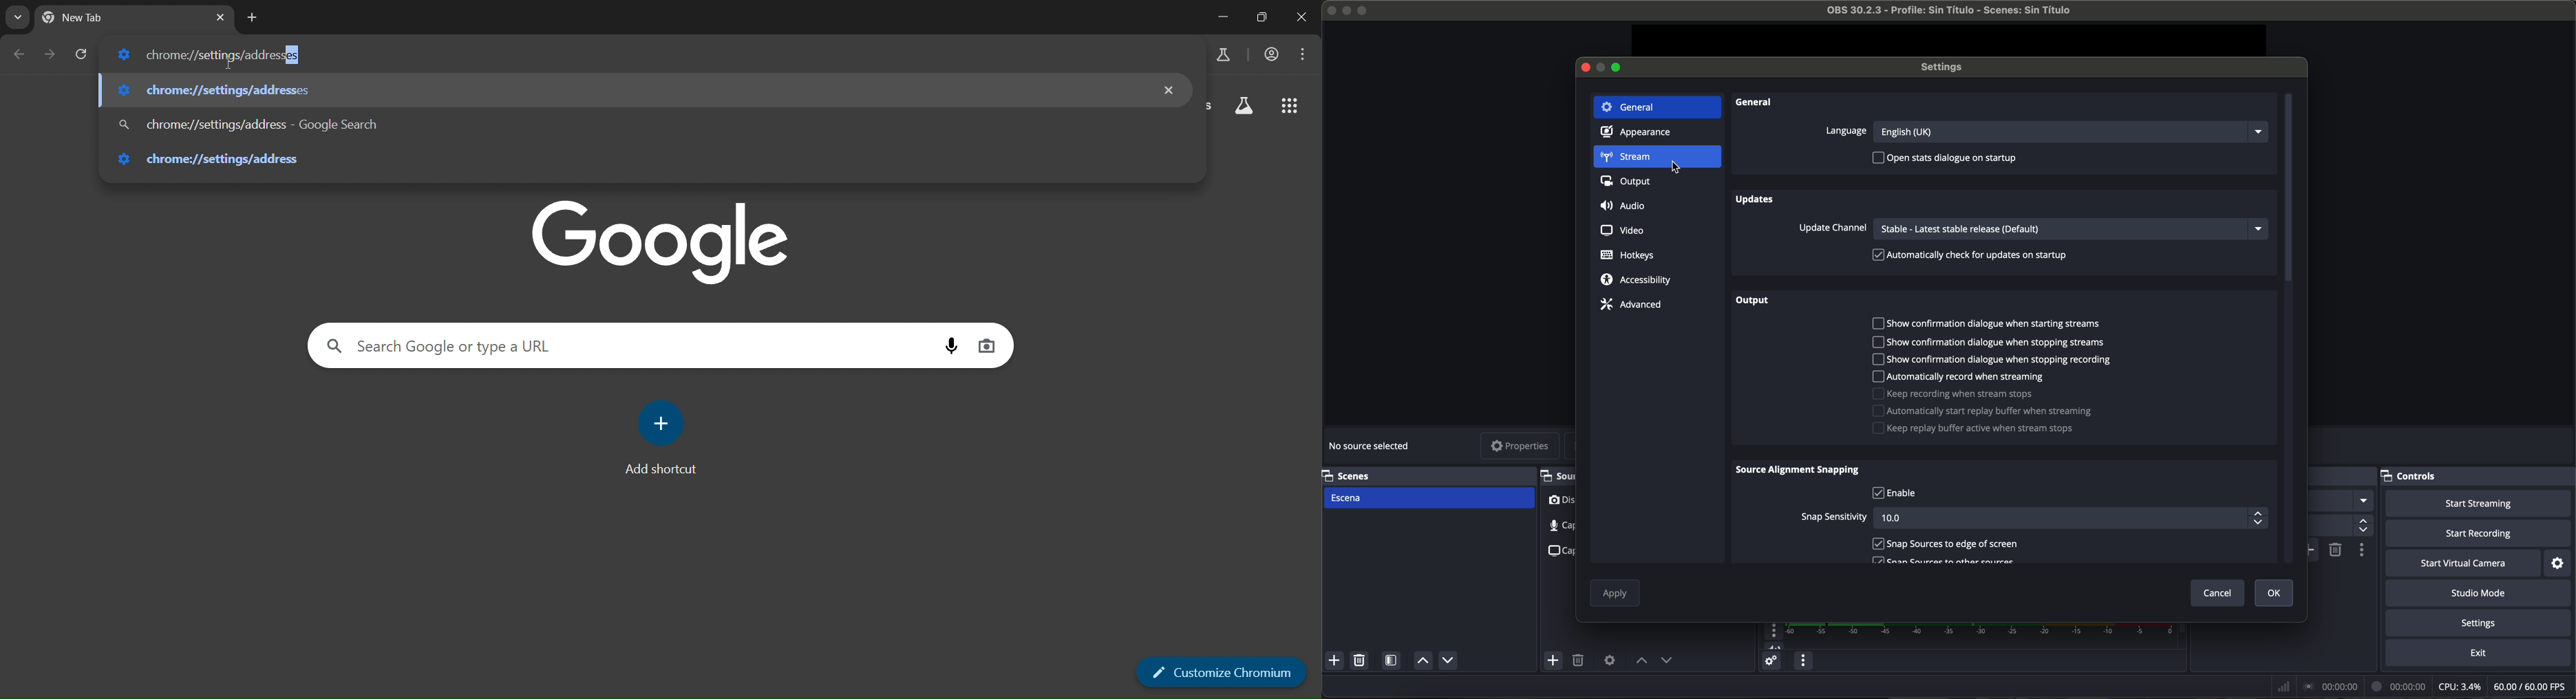 This screenshot has height=700, width=2576. I want to click on settings, so click(2481, 625).